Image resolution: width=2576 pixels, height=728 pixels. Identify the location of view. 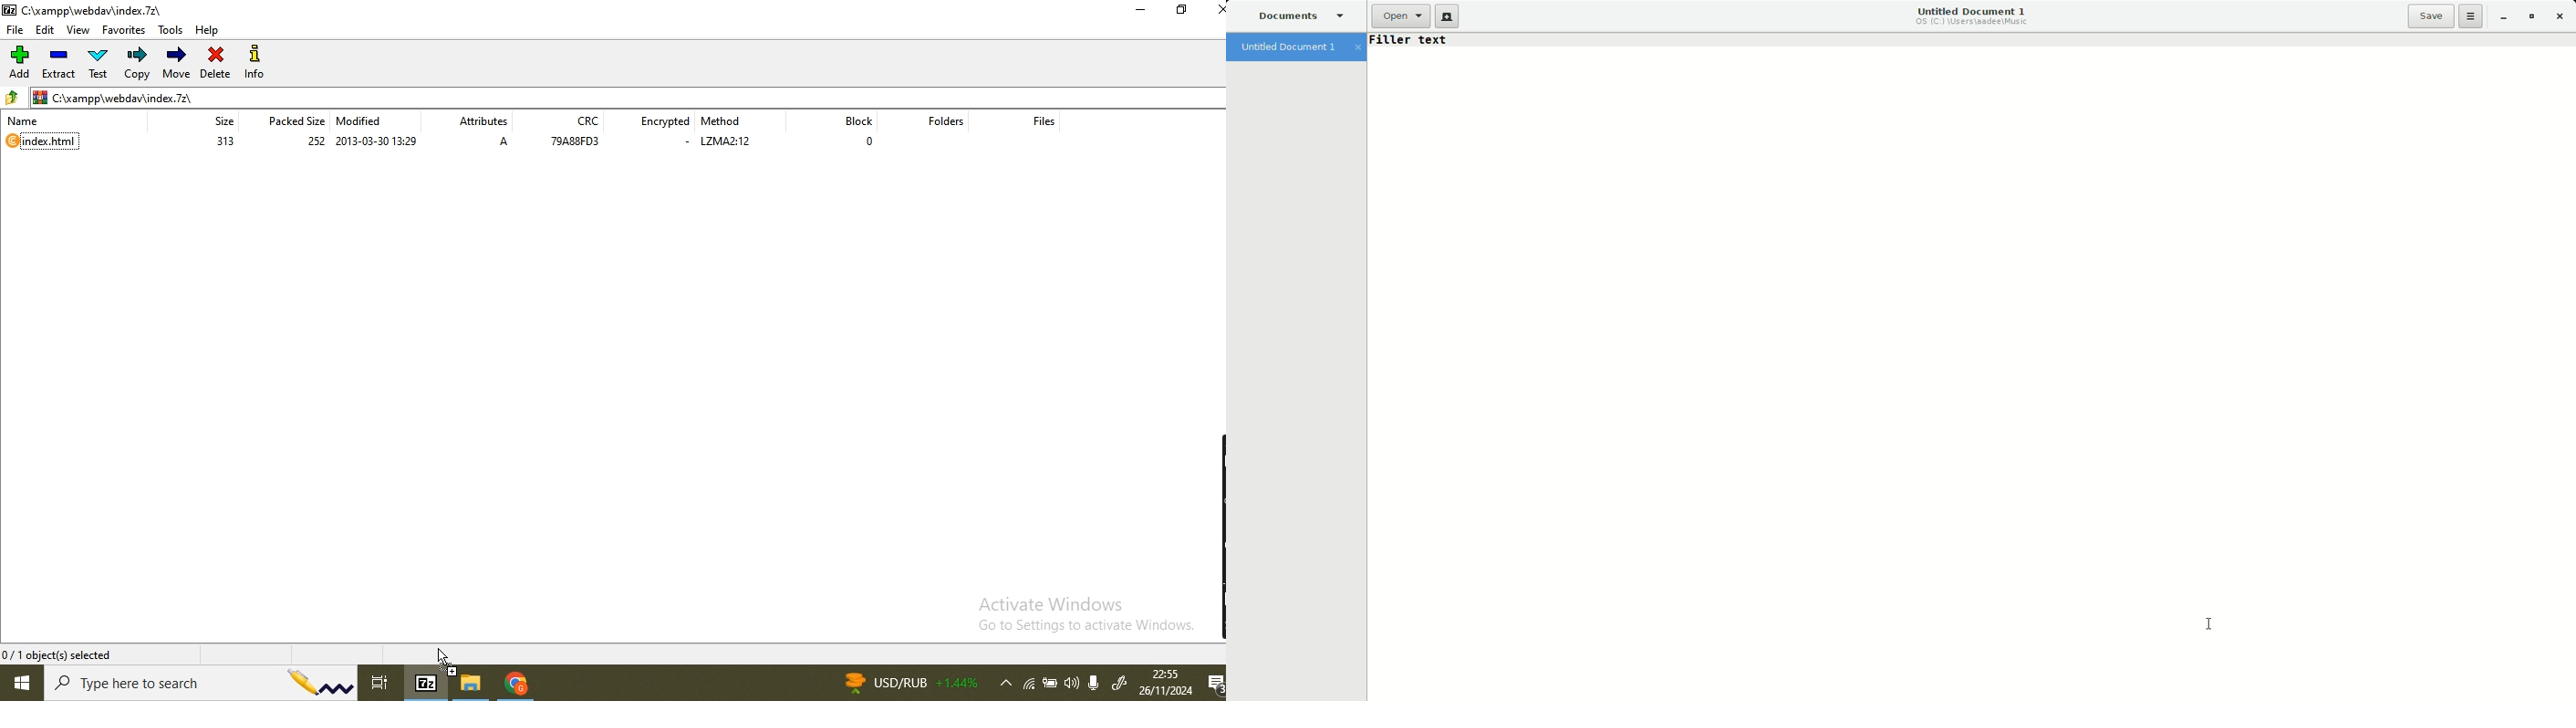
(80, 31).